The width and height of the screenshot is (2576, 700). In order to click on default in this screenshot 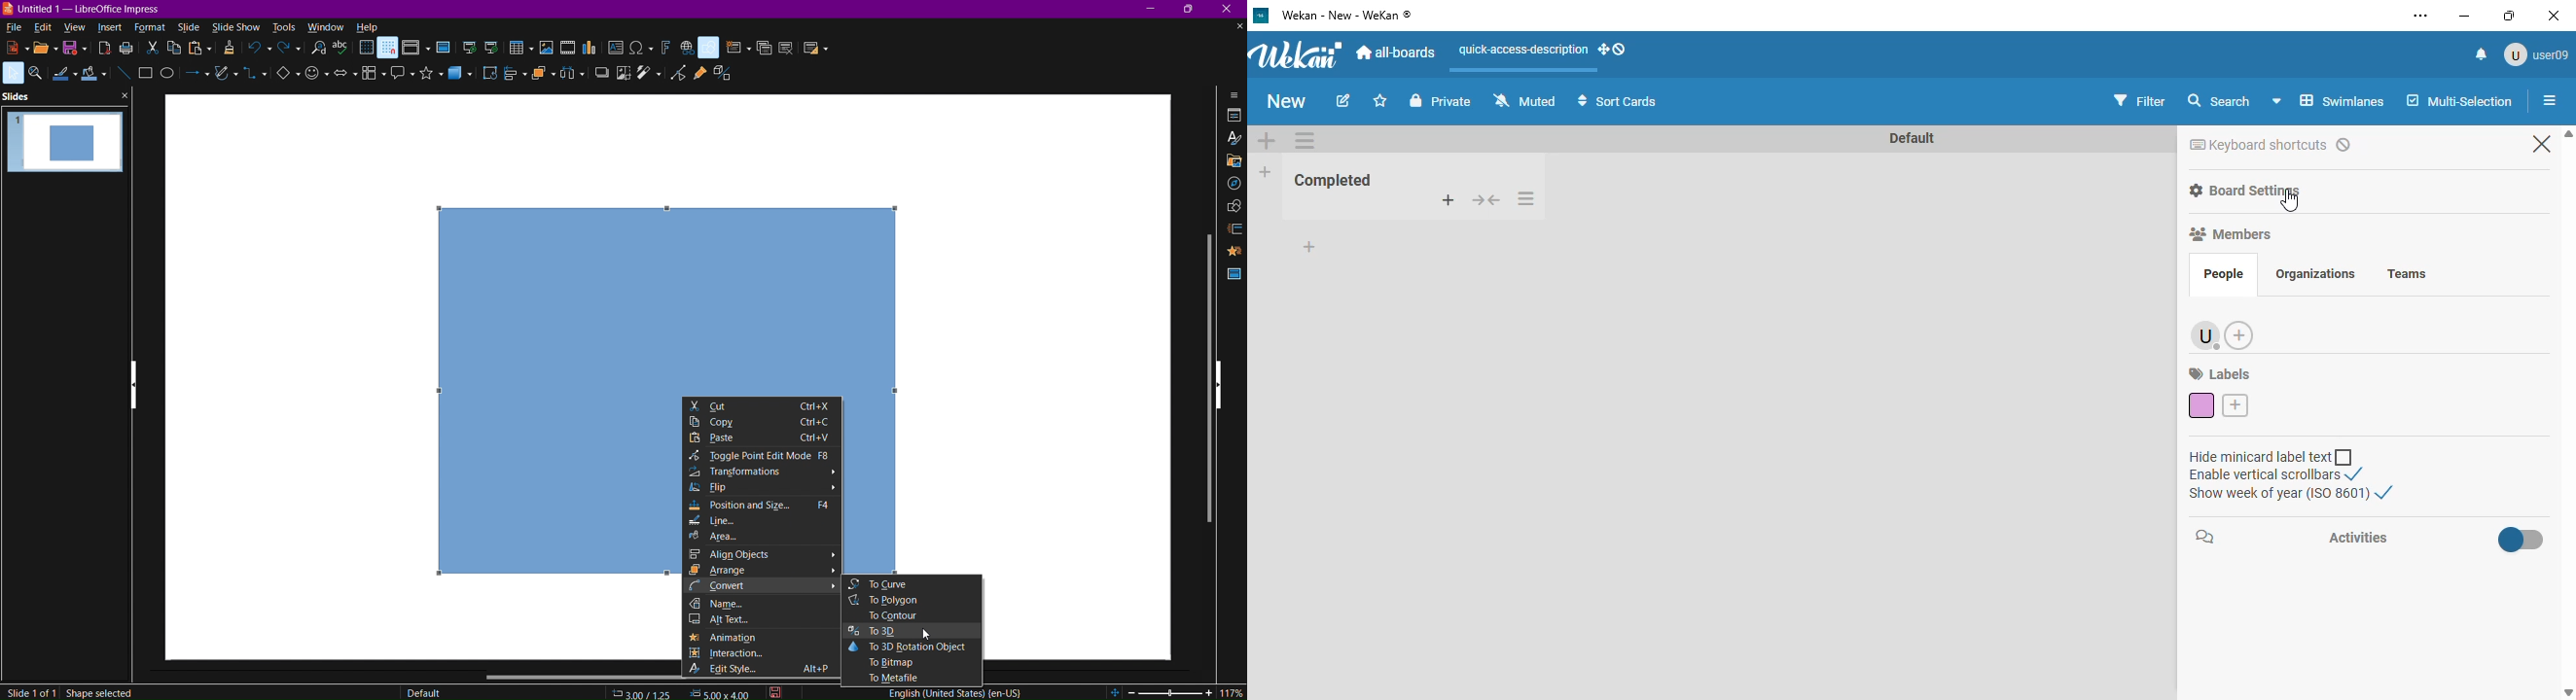, I will do `click(2201, 406)`.